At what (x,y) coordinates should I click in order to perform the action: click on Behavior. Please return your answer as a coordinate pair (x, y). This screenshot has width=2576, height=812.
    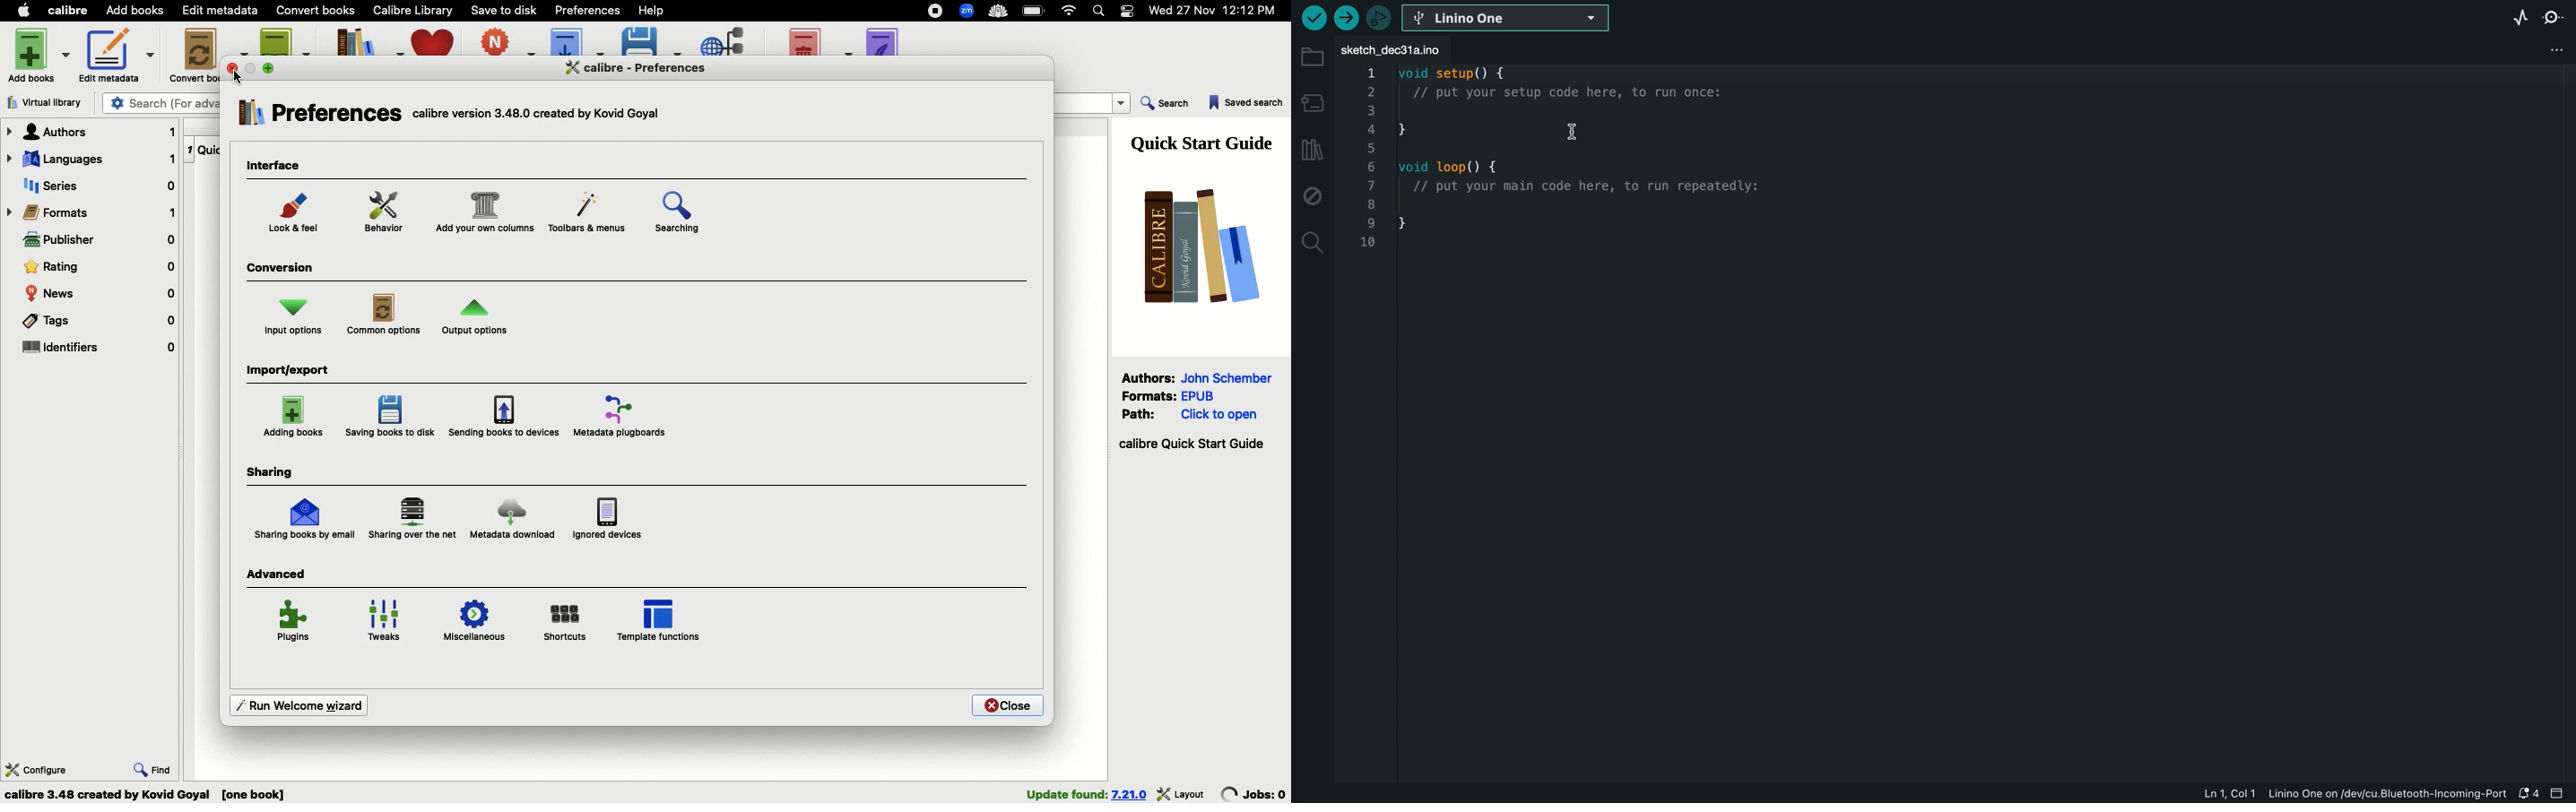
    Looking at the image, I should click on (385, 212).